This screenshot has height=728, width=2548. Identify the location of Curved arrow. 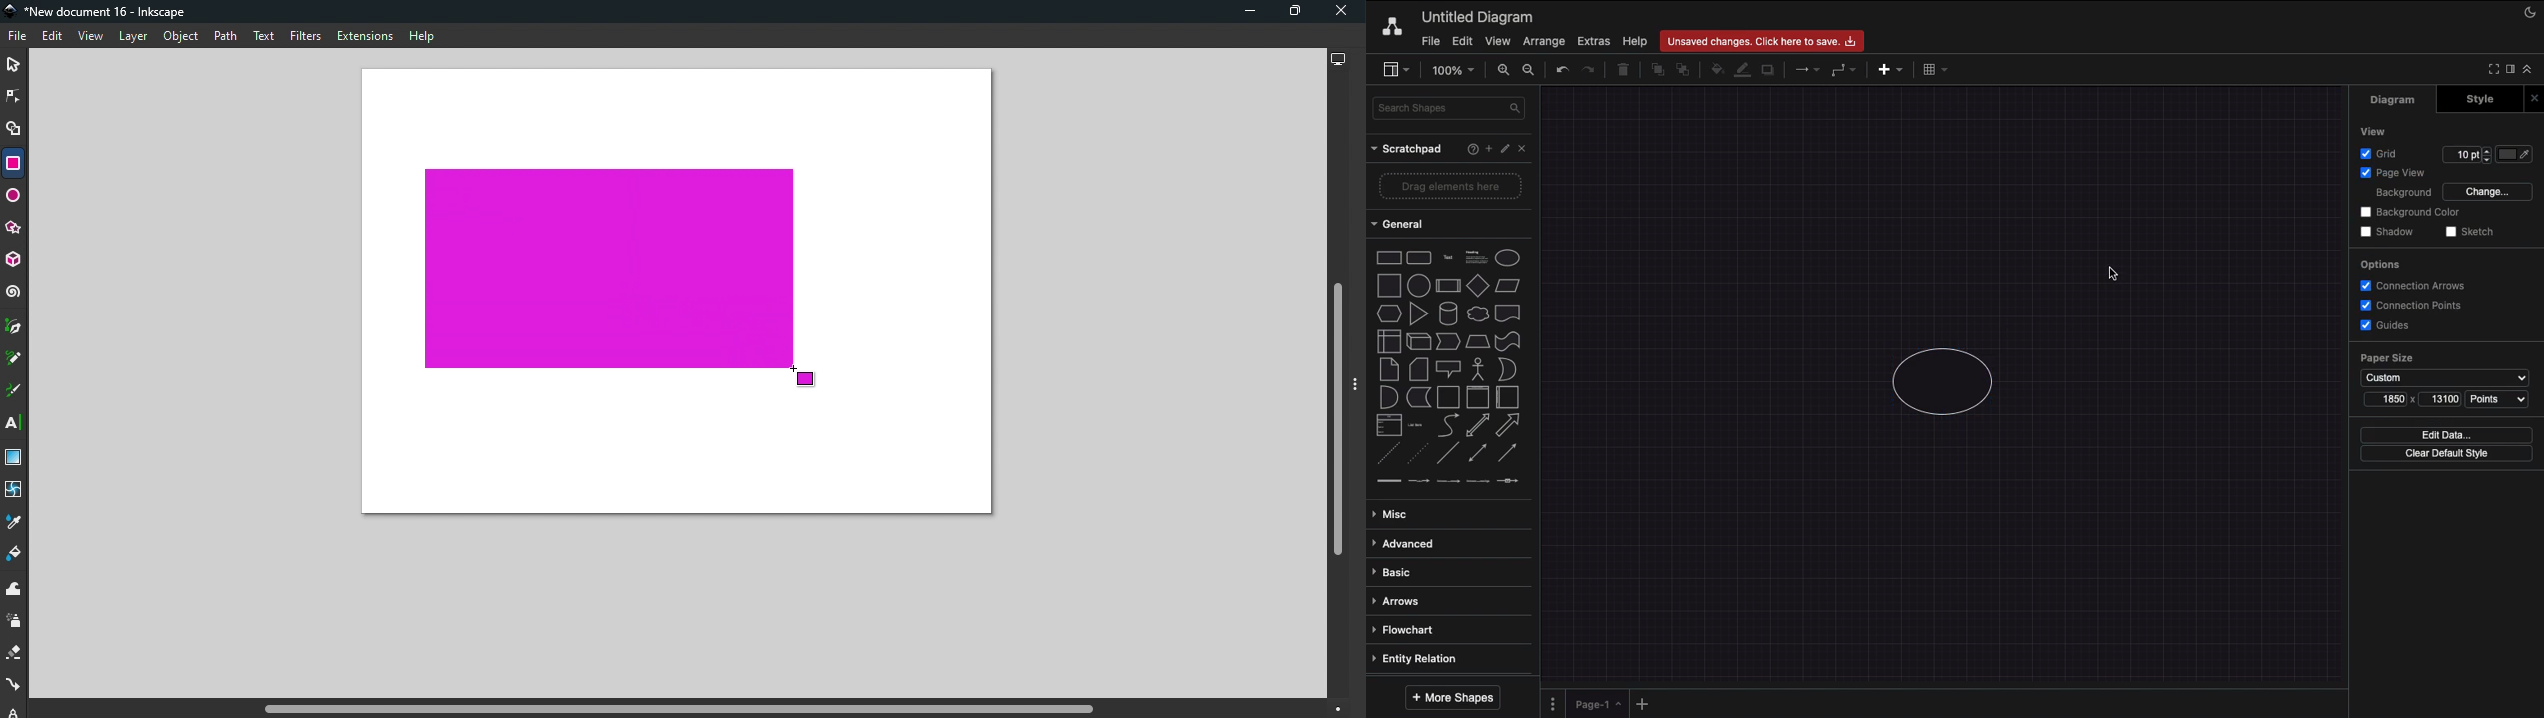
(1448, 424).